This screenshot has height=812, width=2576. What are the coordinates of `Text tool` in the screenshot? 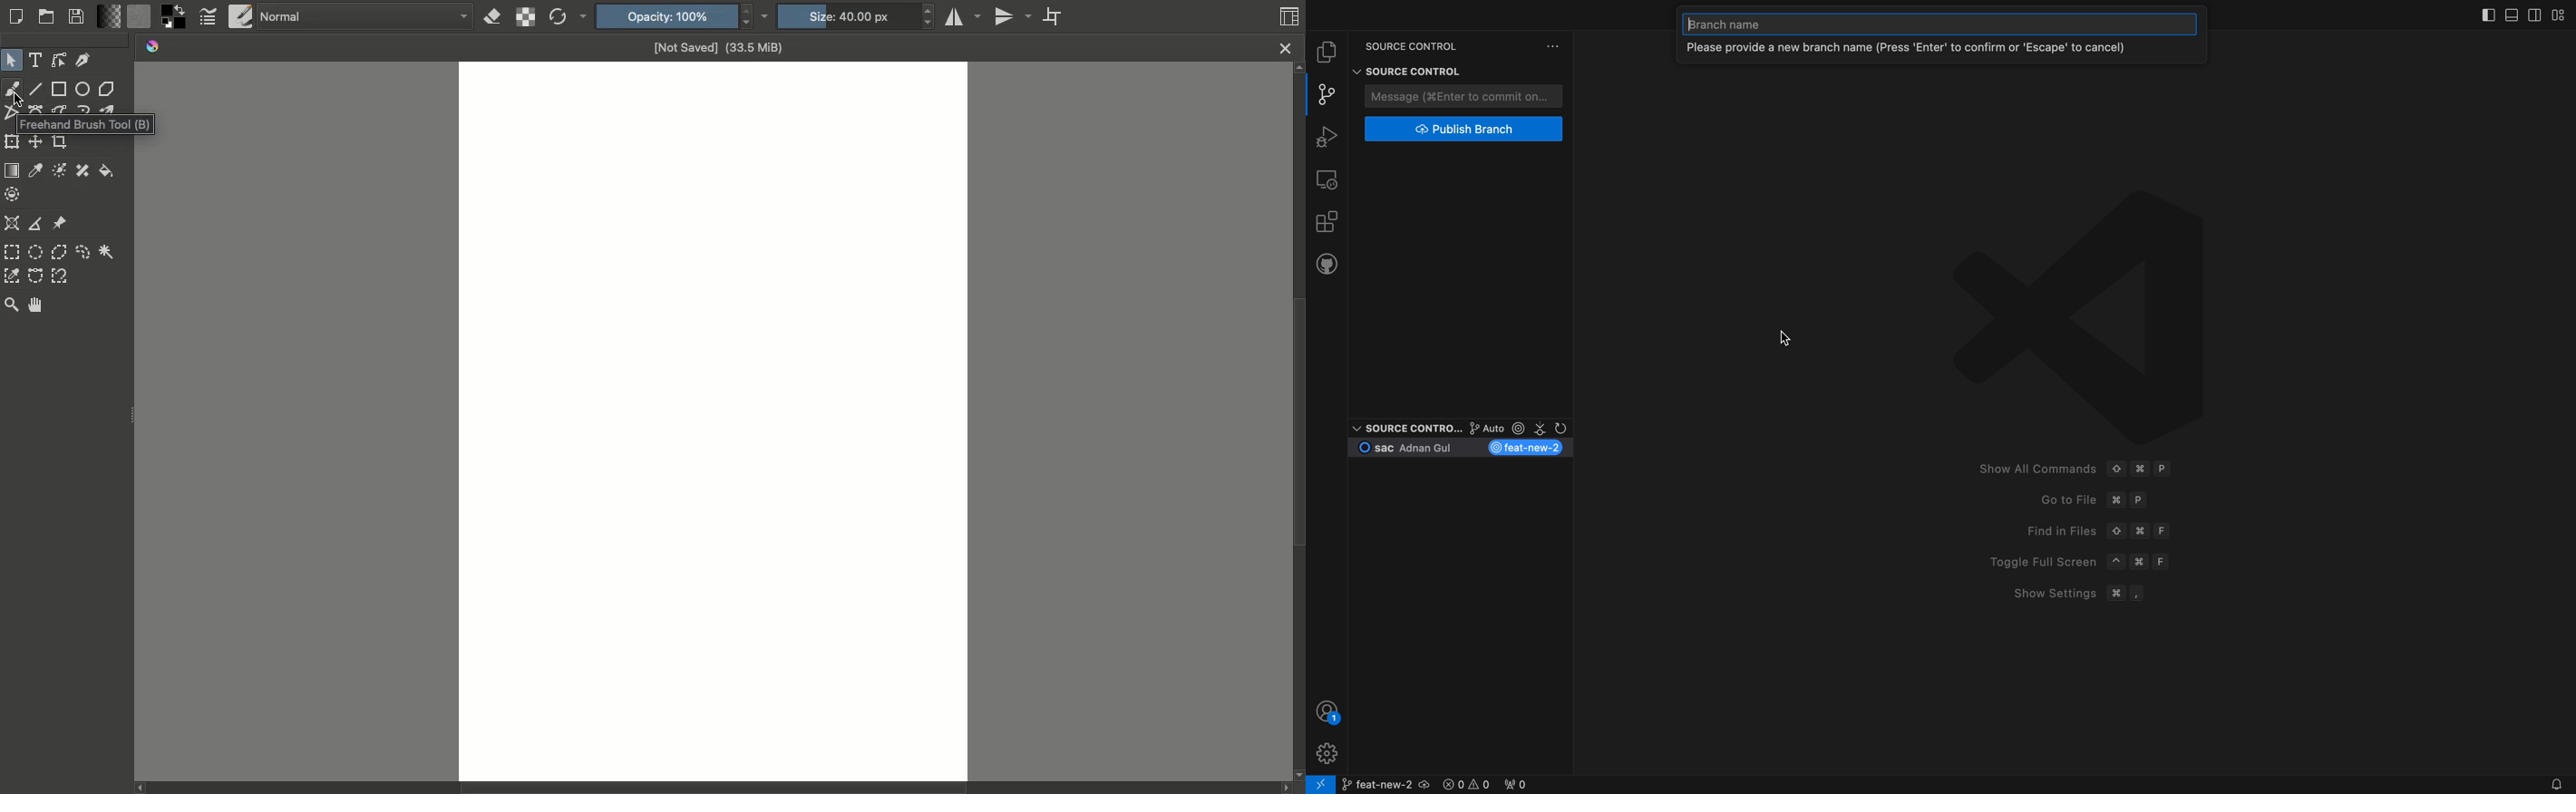 It's located at (36, 60).